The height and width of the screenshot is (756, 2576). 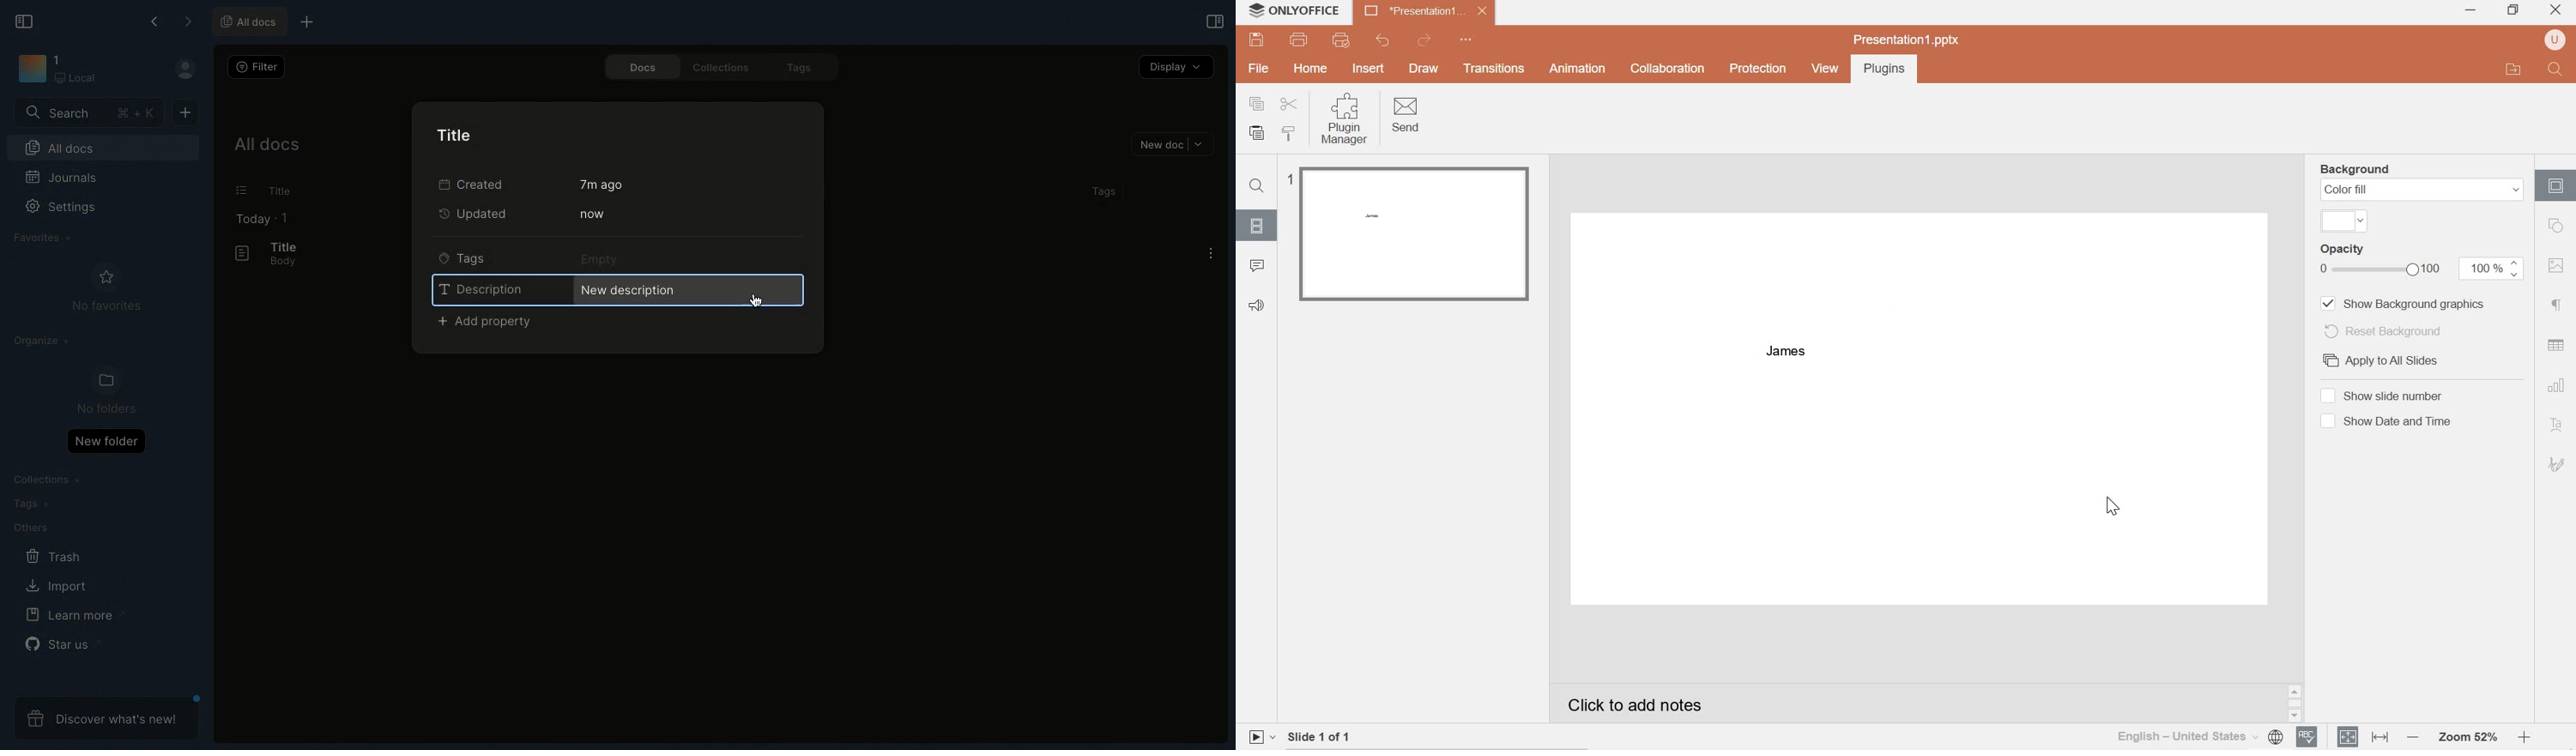 I want to click on Plugins, so click(x=1882, y=70).